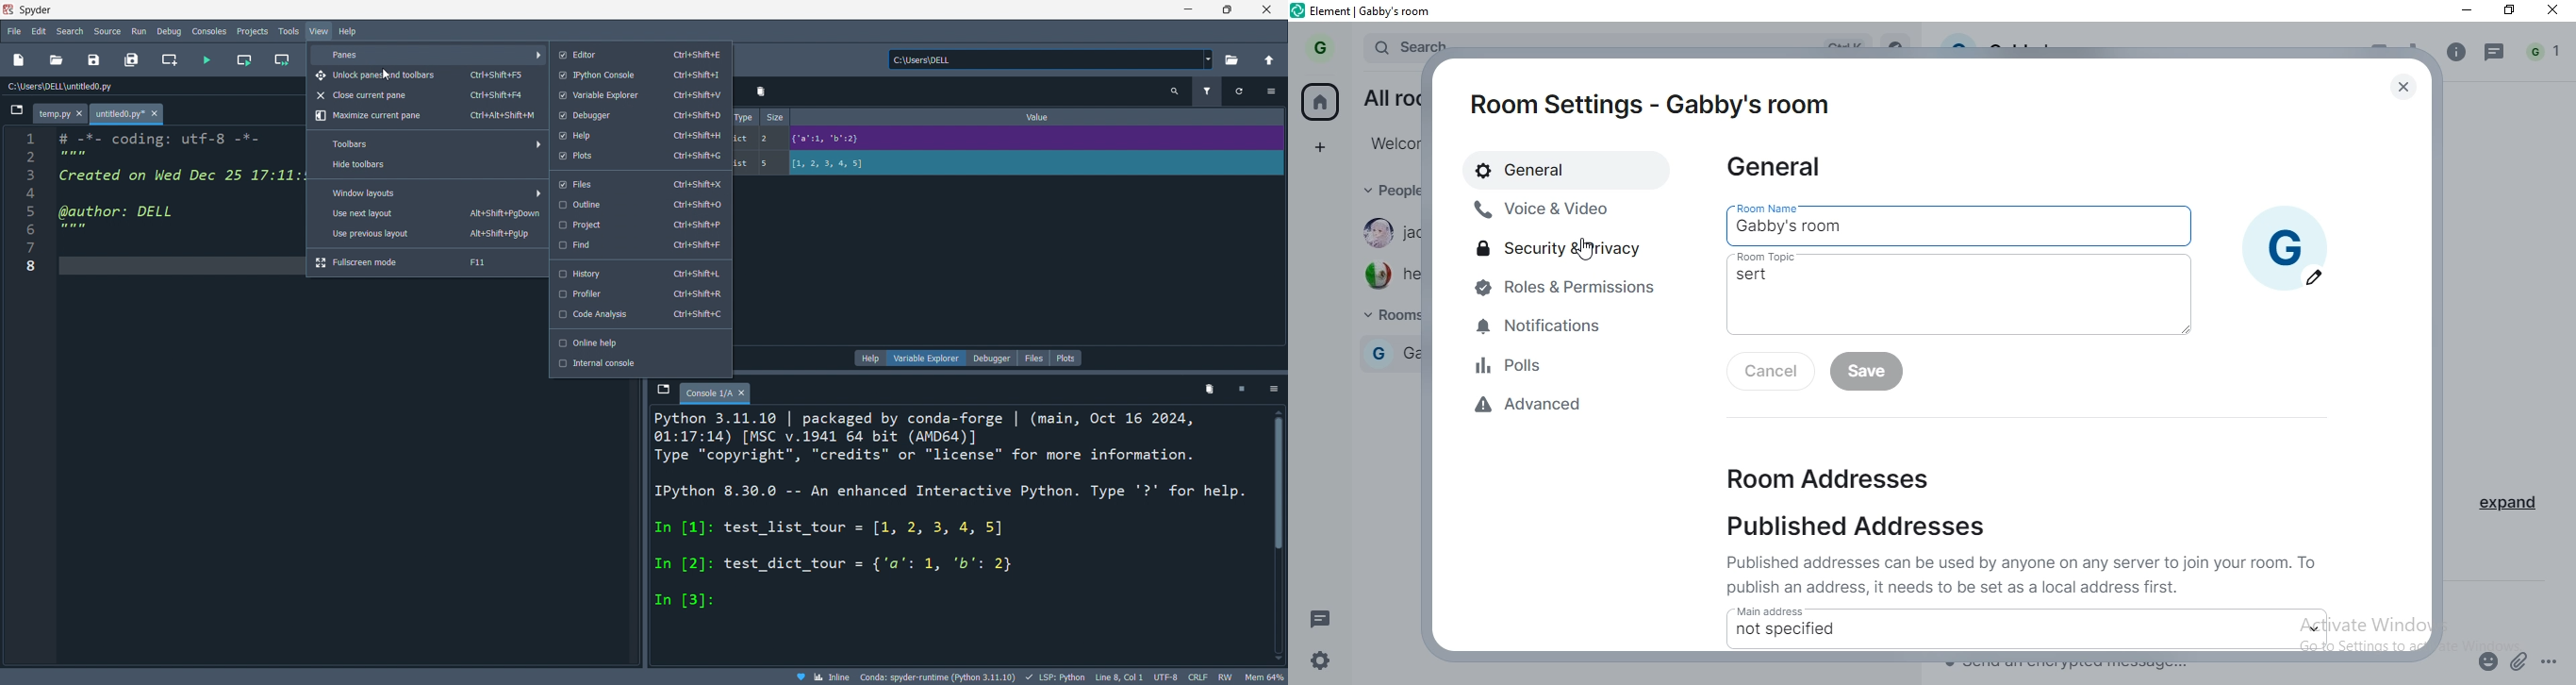  What do you see at coordinates (423, 97) in the screenshot?
I see `close current pane` at bounding box center [423, 97].